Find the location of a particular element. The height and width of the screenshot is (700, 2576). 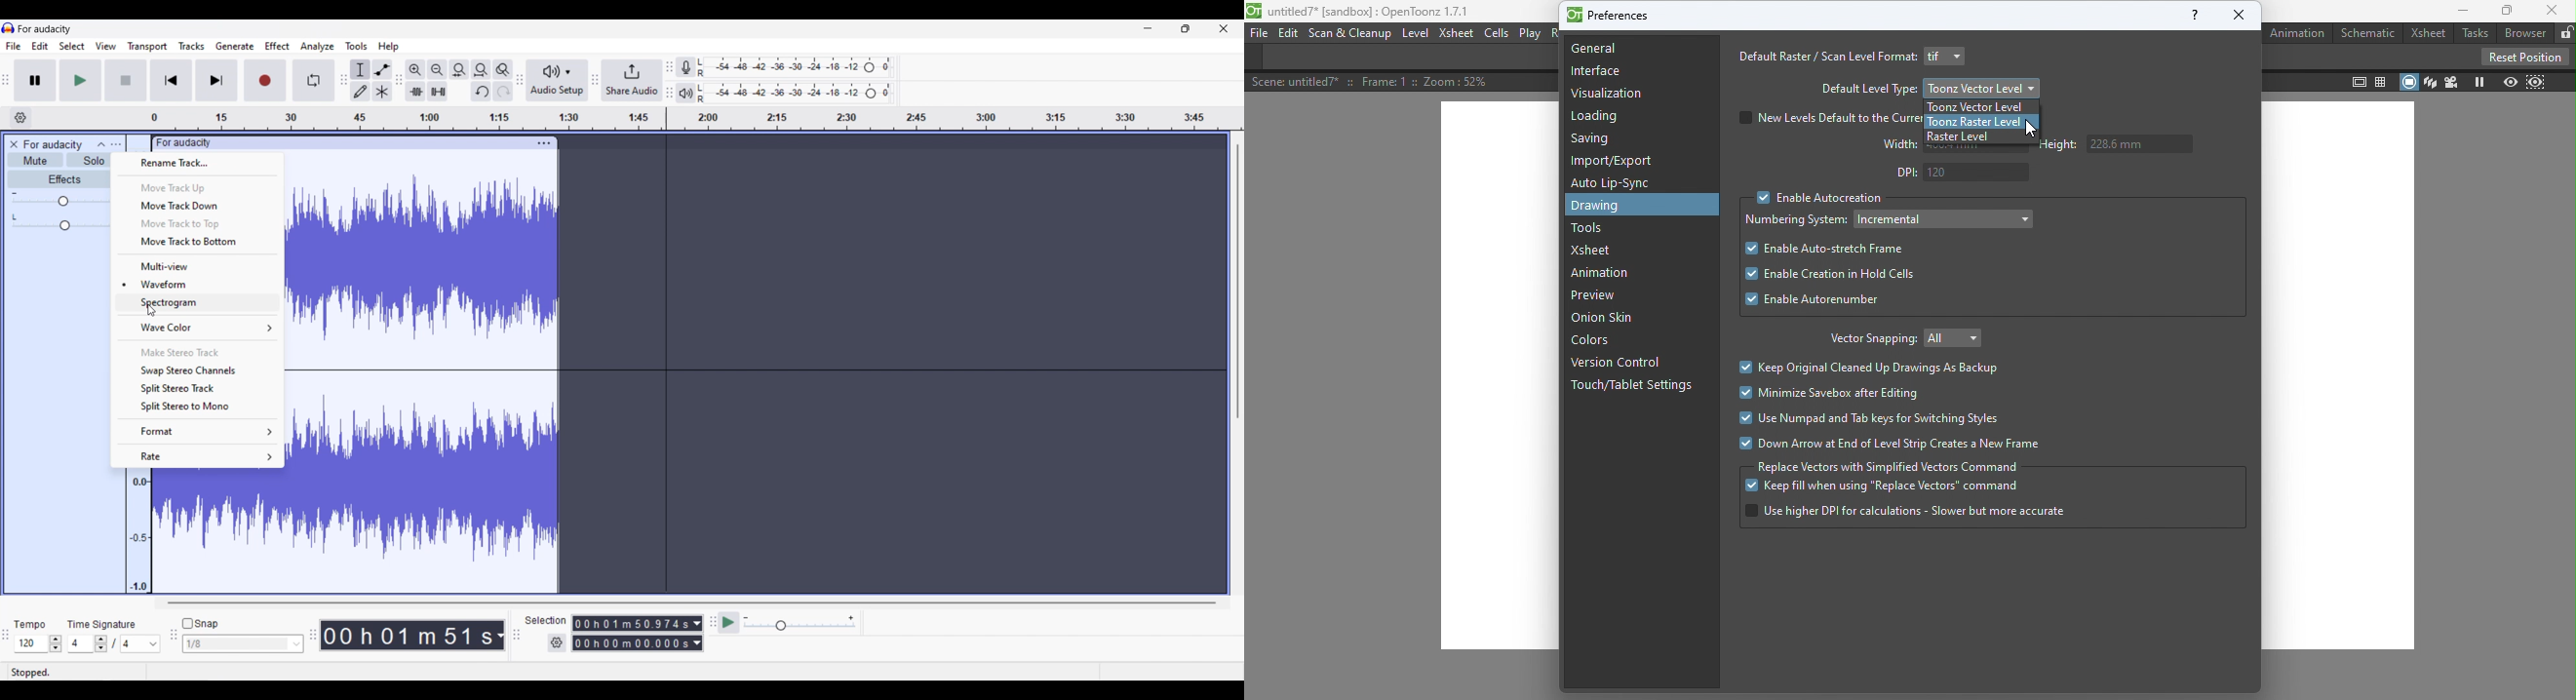

Keep fill when using "Replace vectors"" command is located at coordinates (1892, 487).